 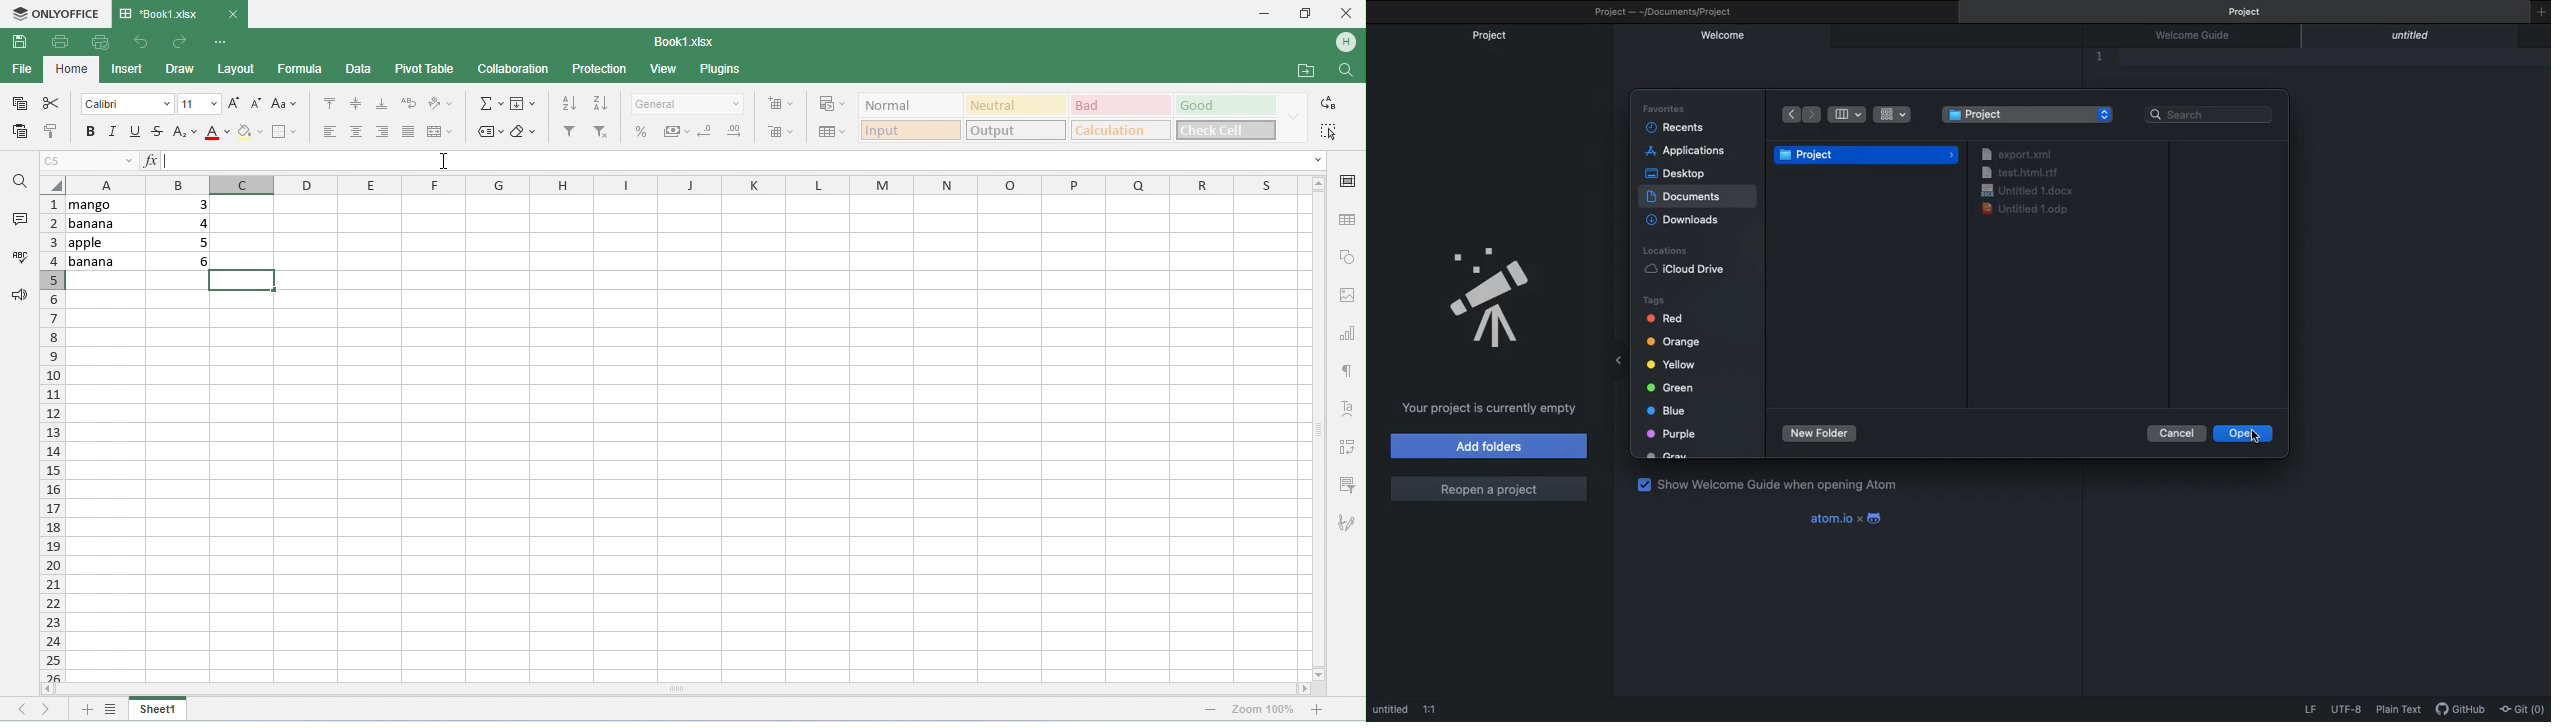 What do you see at coordinates (2248, 436) in the screenshot?
I see `Open` at bounding box center [2248, 436].